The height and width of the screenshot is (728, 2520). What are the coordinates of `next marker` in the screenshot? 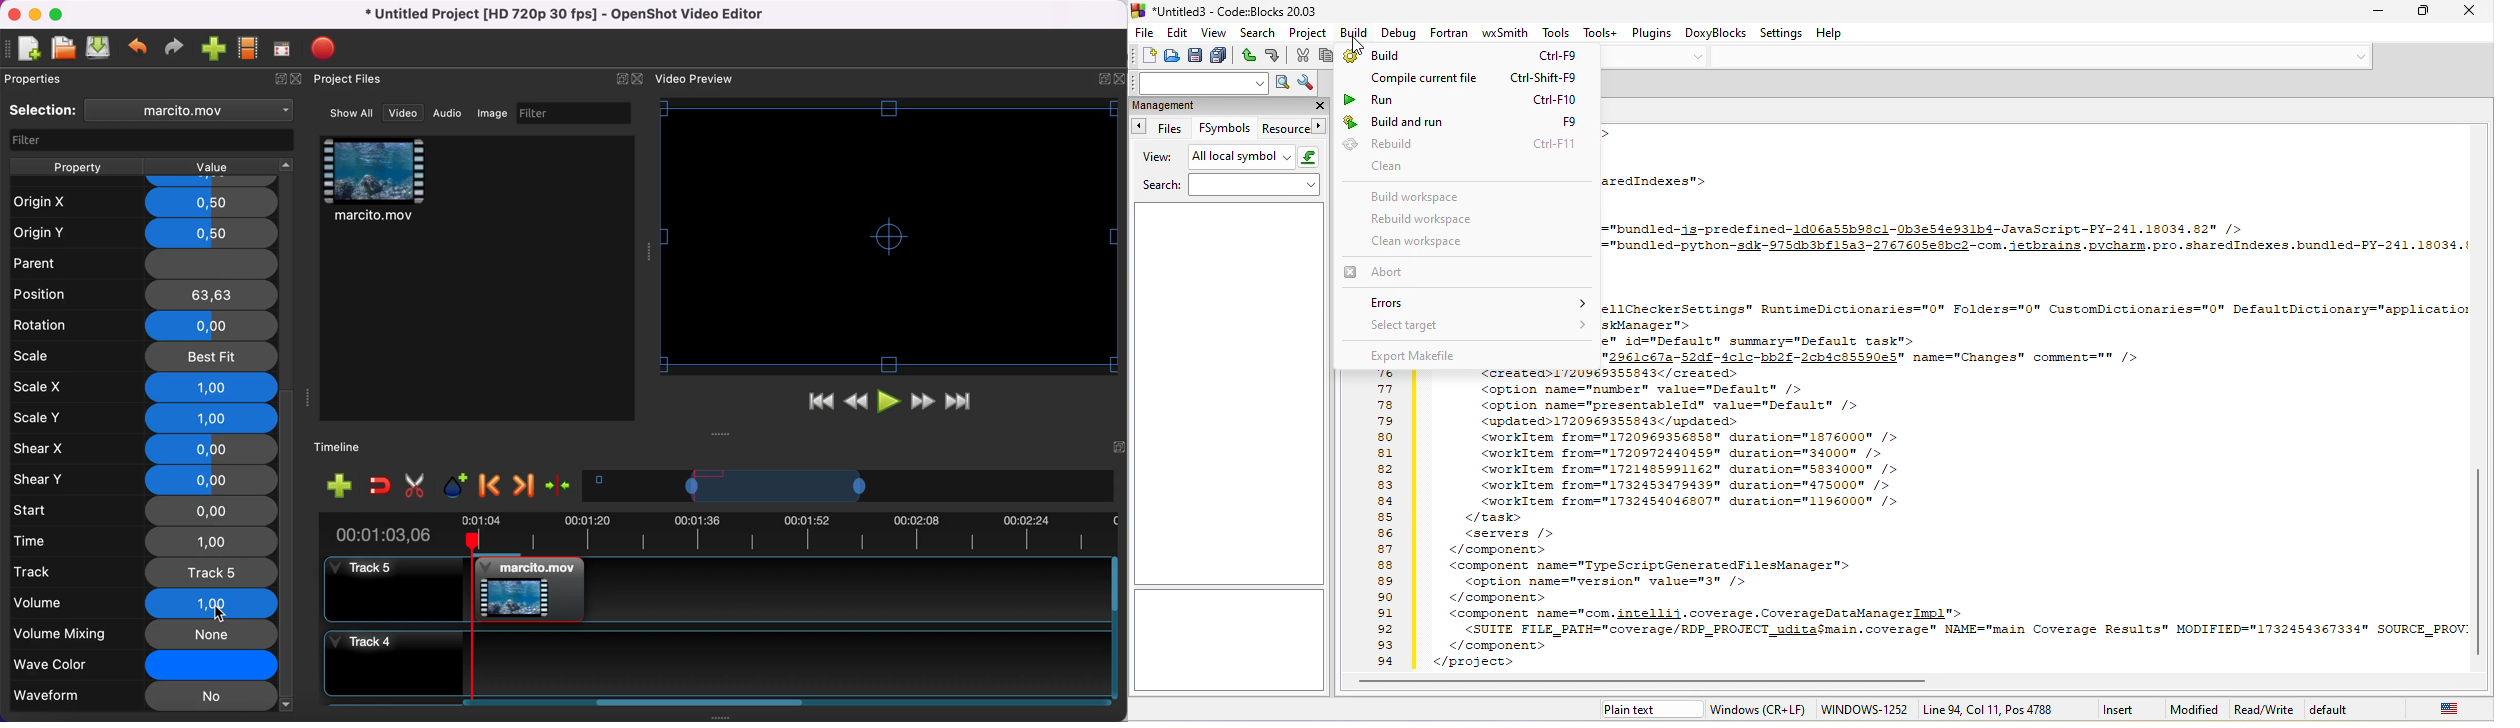 It's located at (525, 485).